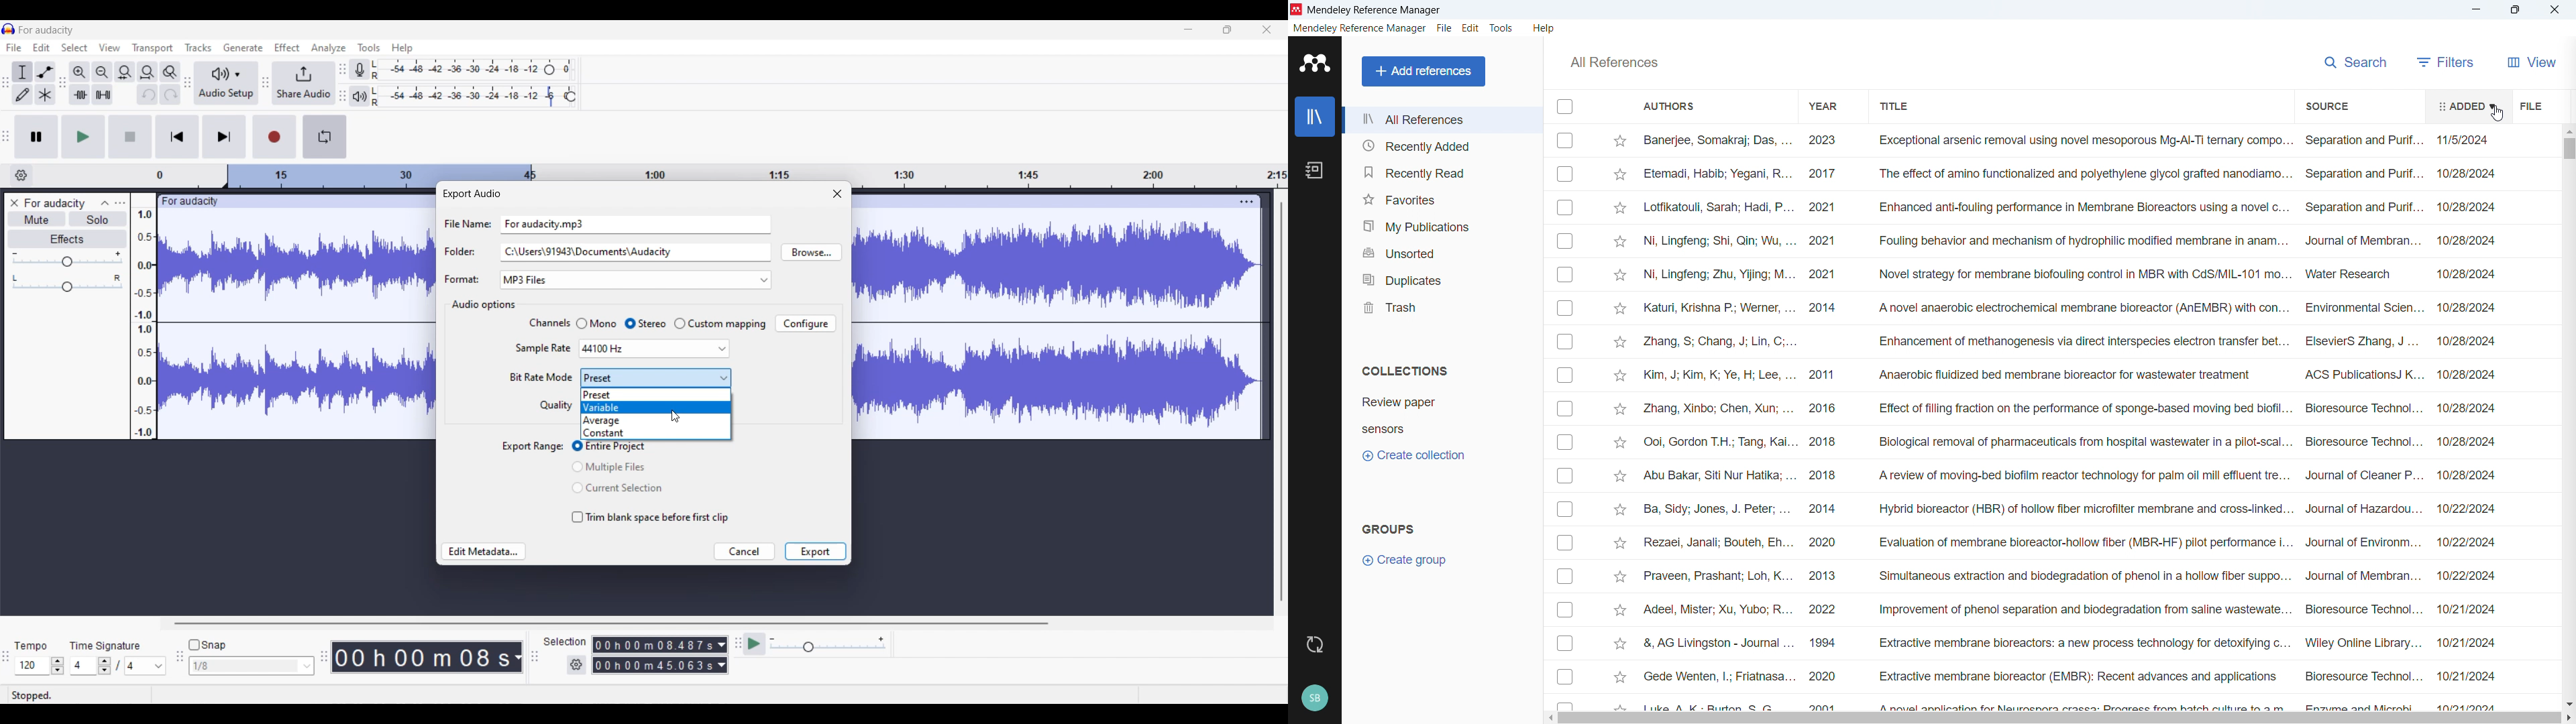  What do you see at coordinates (1545, 28) in the screenshot?
I see `help` at bounding box center [1545, 28].